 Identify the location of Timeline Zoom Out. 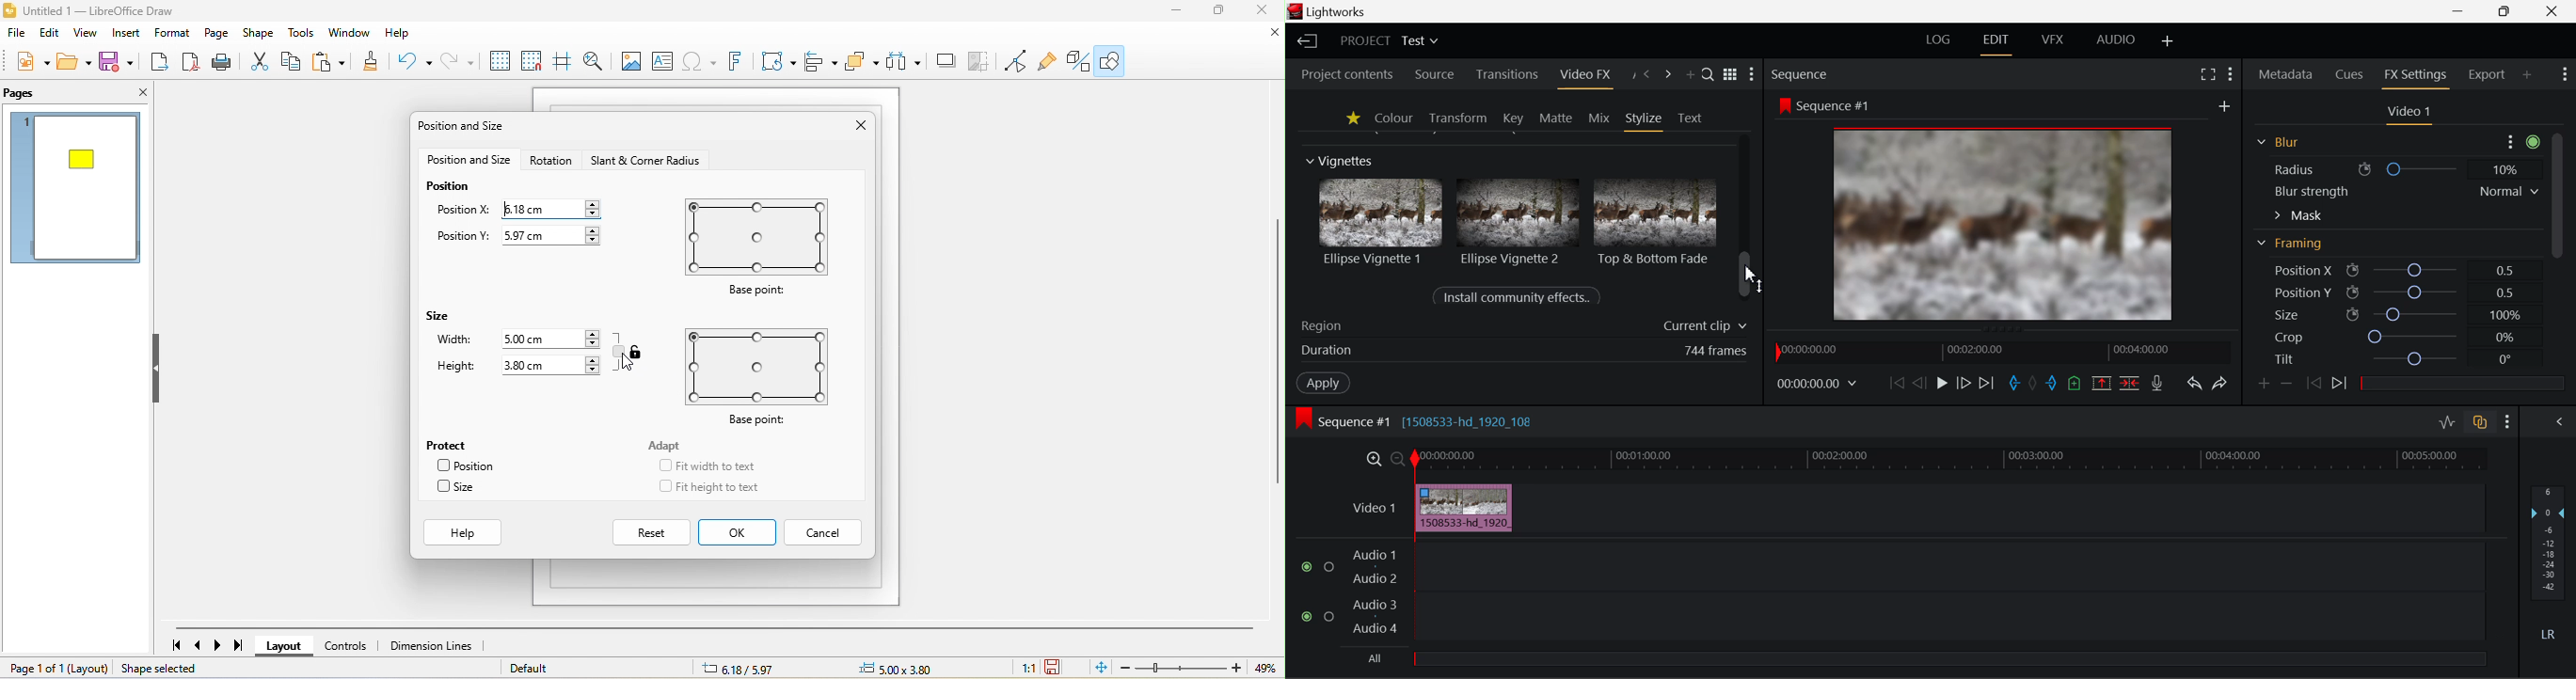
(1397, 458).